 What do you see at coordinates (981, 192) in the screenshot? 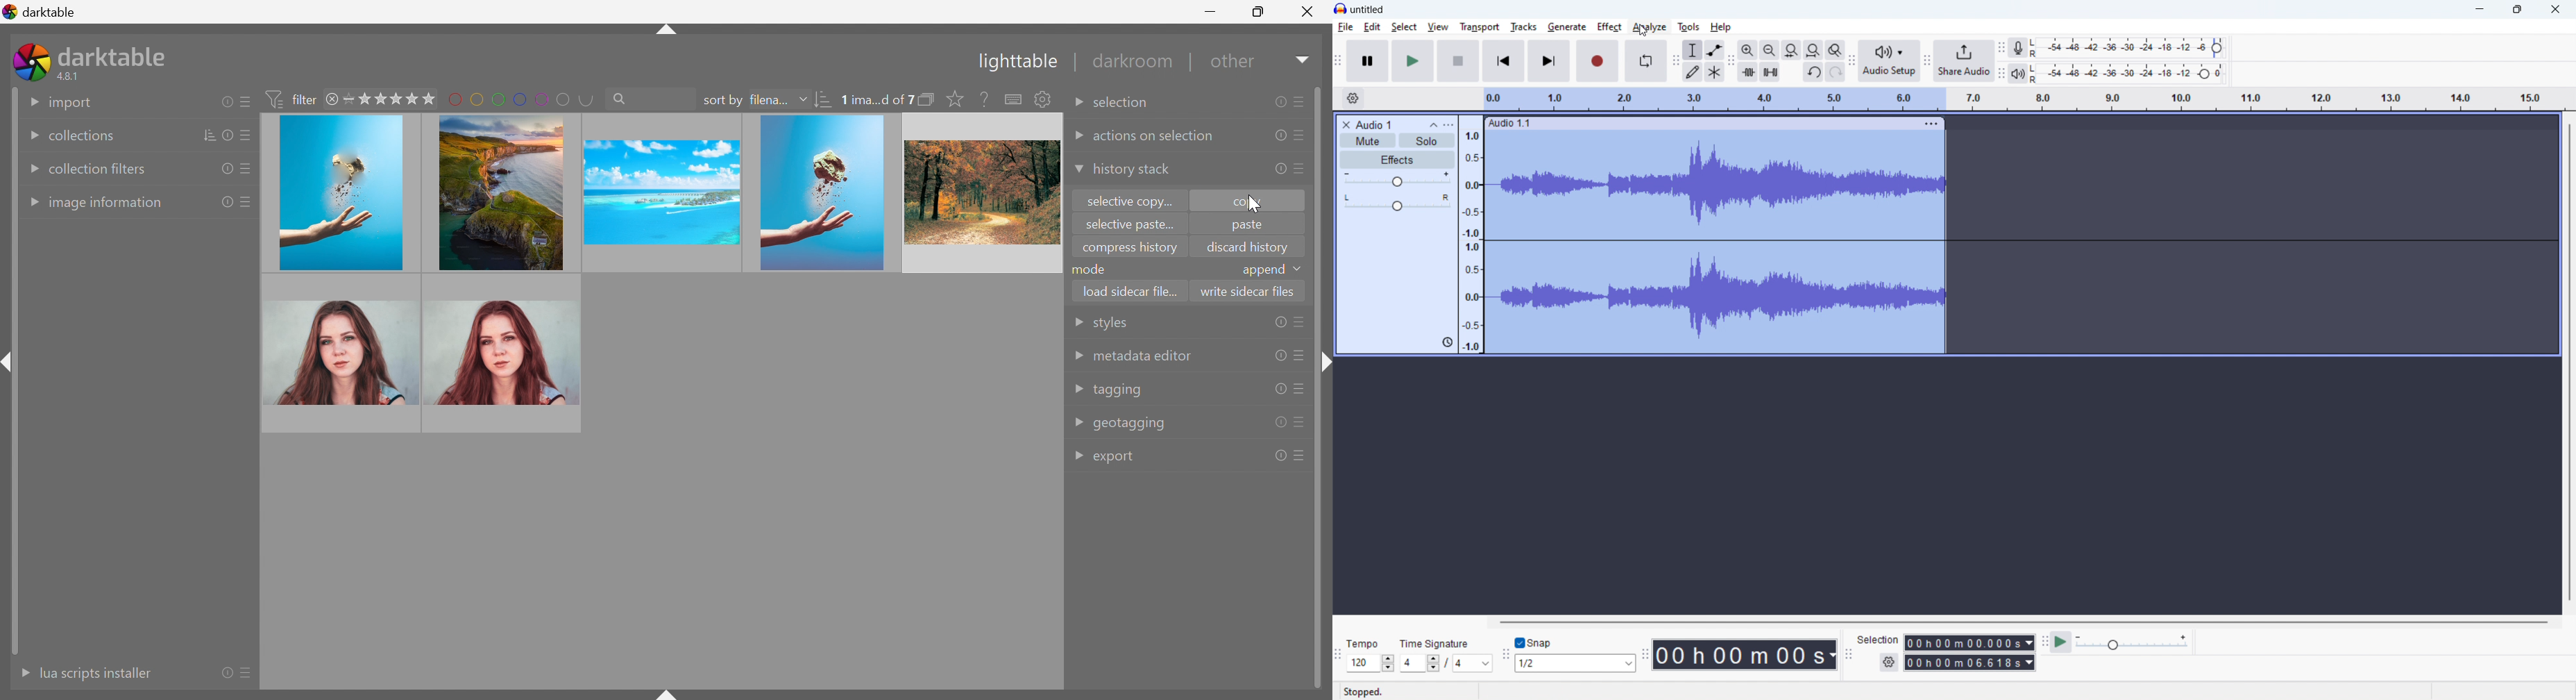
I see `image` at bounding box center [981, 192].